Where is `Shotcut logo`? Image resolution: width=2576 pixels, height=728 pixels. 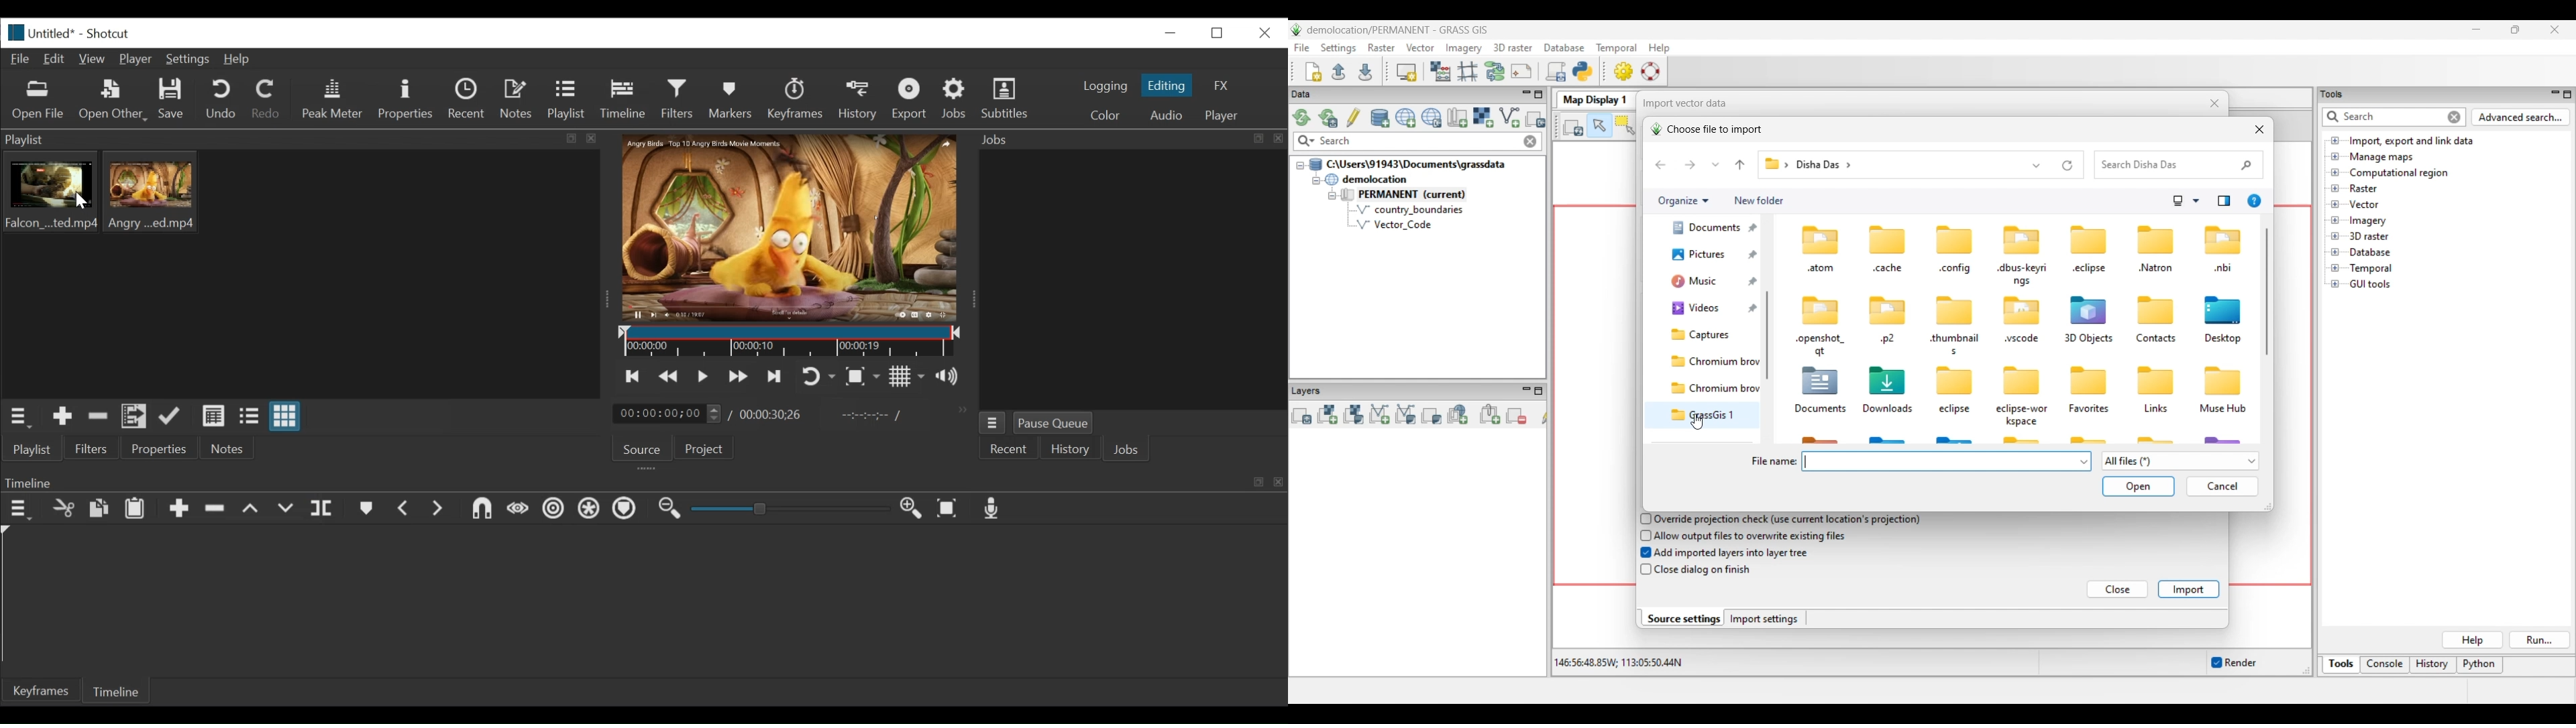 Shotcut logo is located at coordinates (13, 31).